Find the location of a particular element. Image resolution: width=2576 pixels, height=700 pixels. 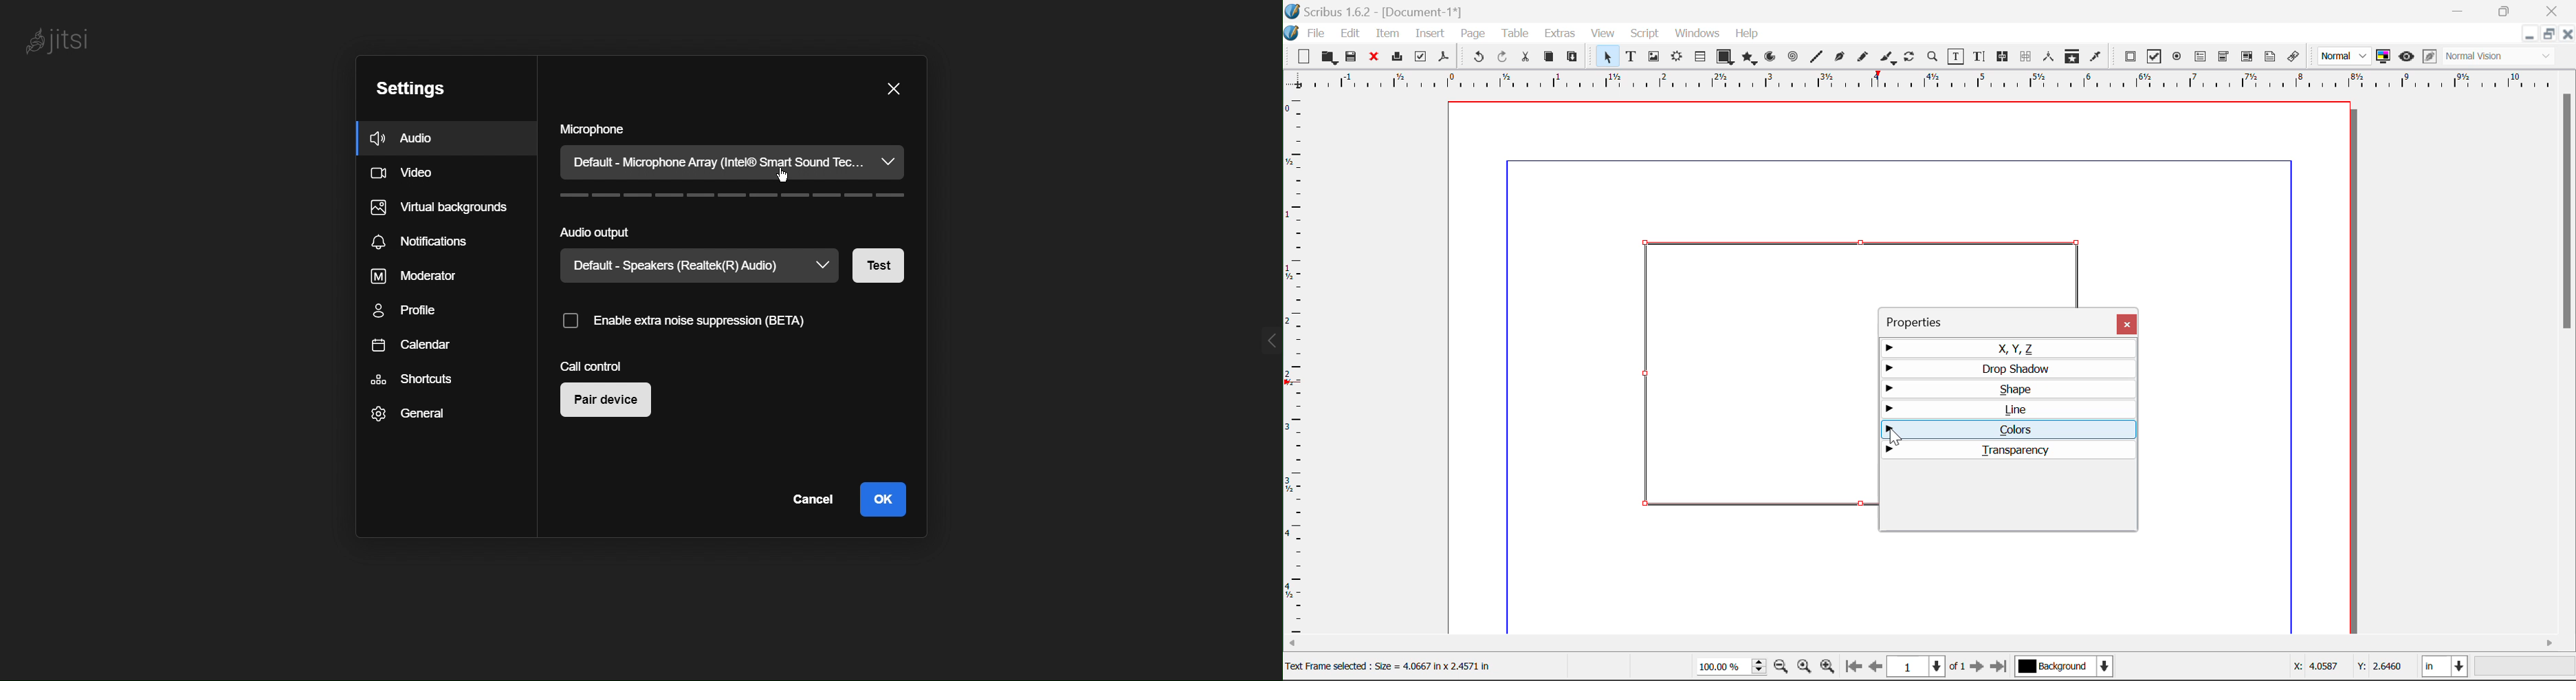

Shapes is located at coordinates (1725, 56).